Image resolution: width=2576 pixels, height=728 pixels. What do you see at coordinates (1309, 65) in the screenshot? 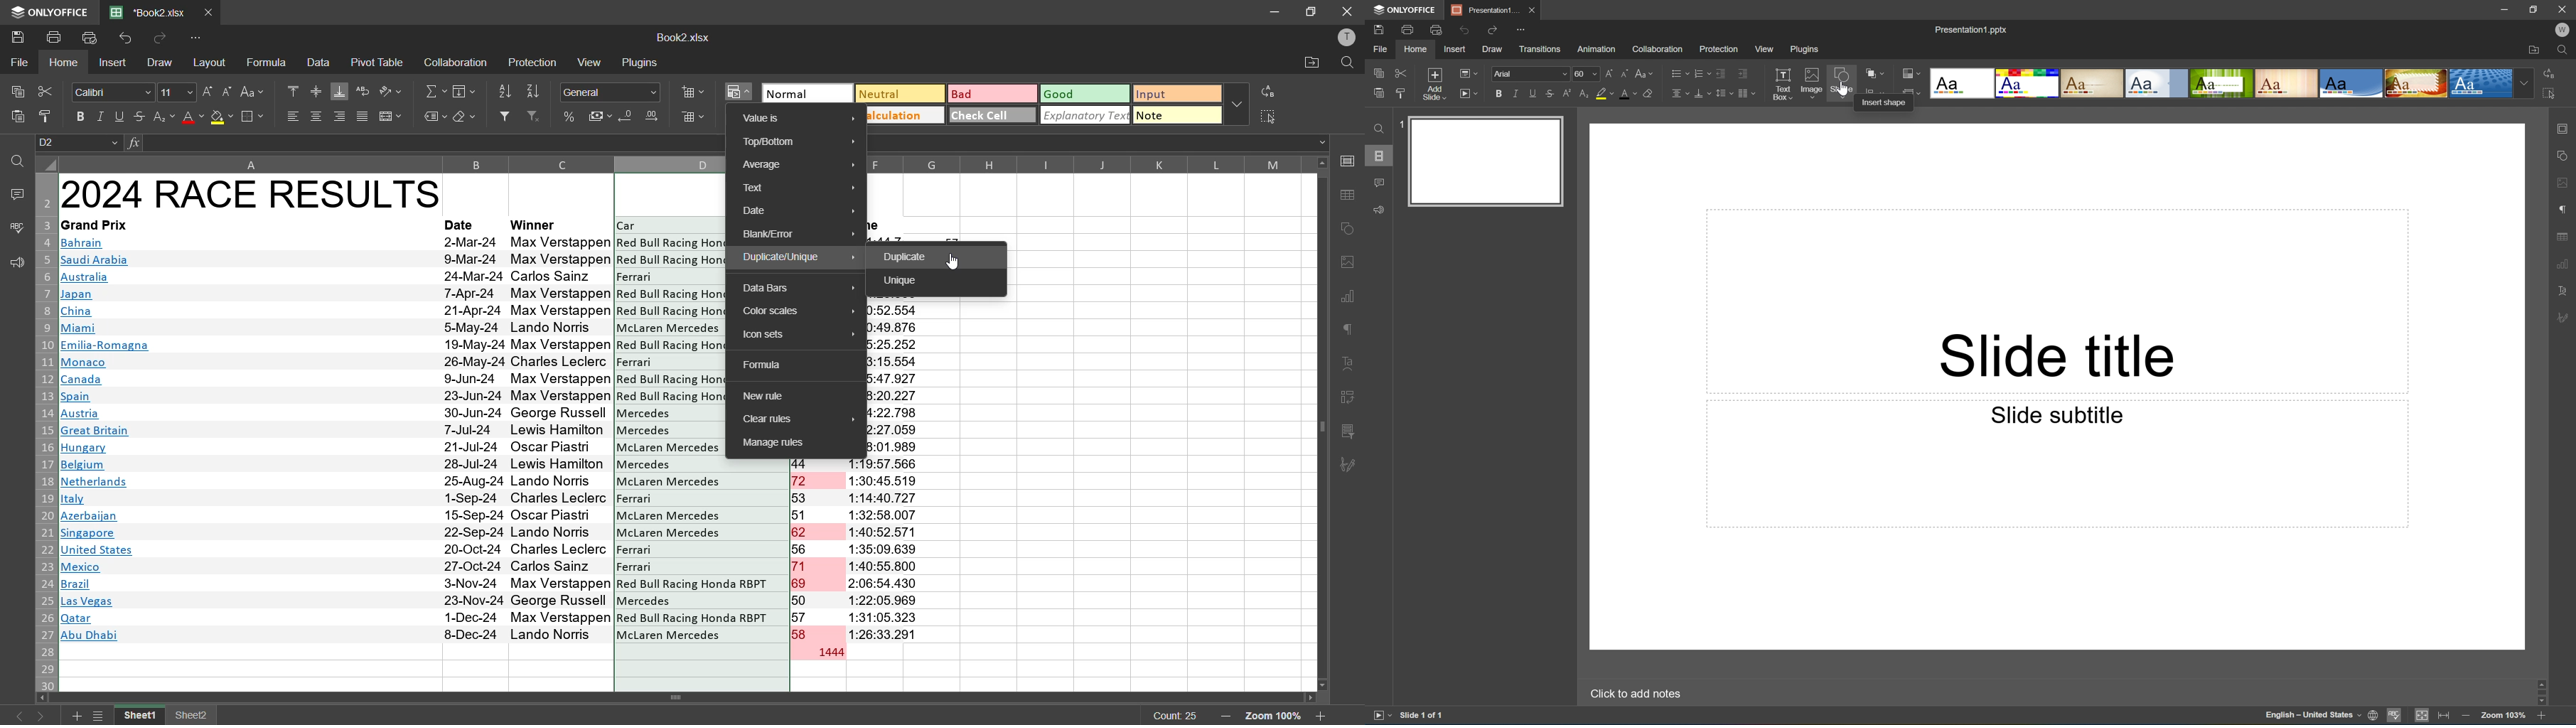
I see `open location` at bounding box center [1309, 65].